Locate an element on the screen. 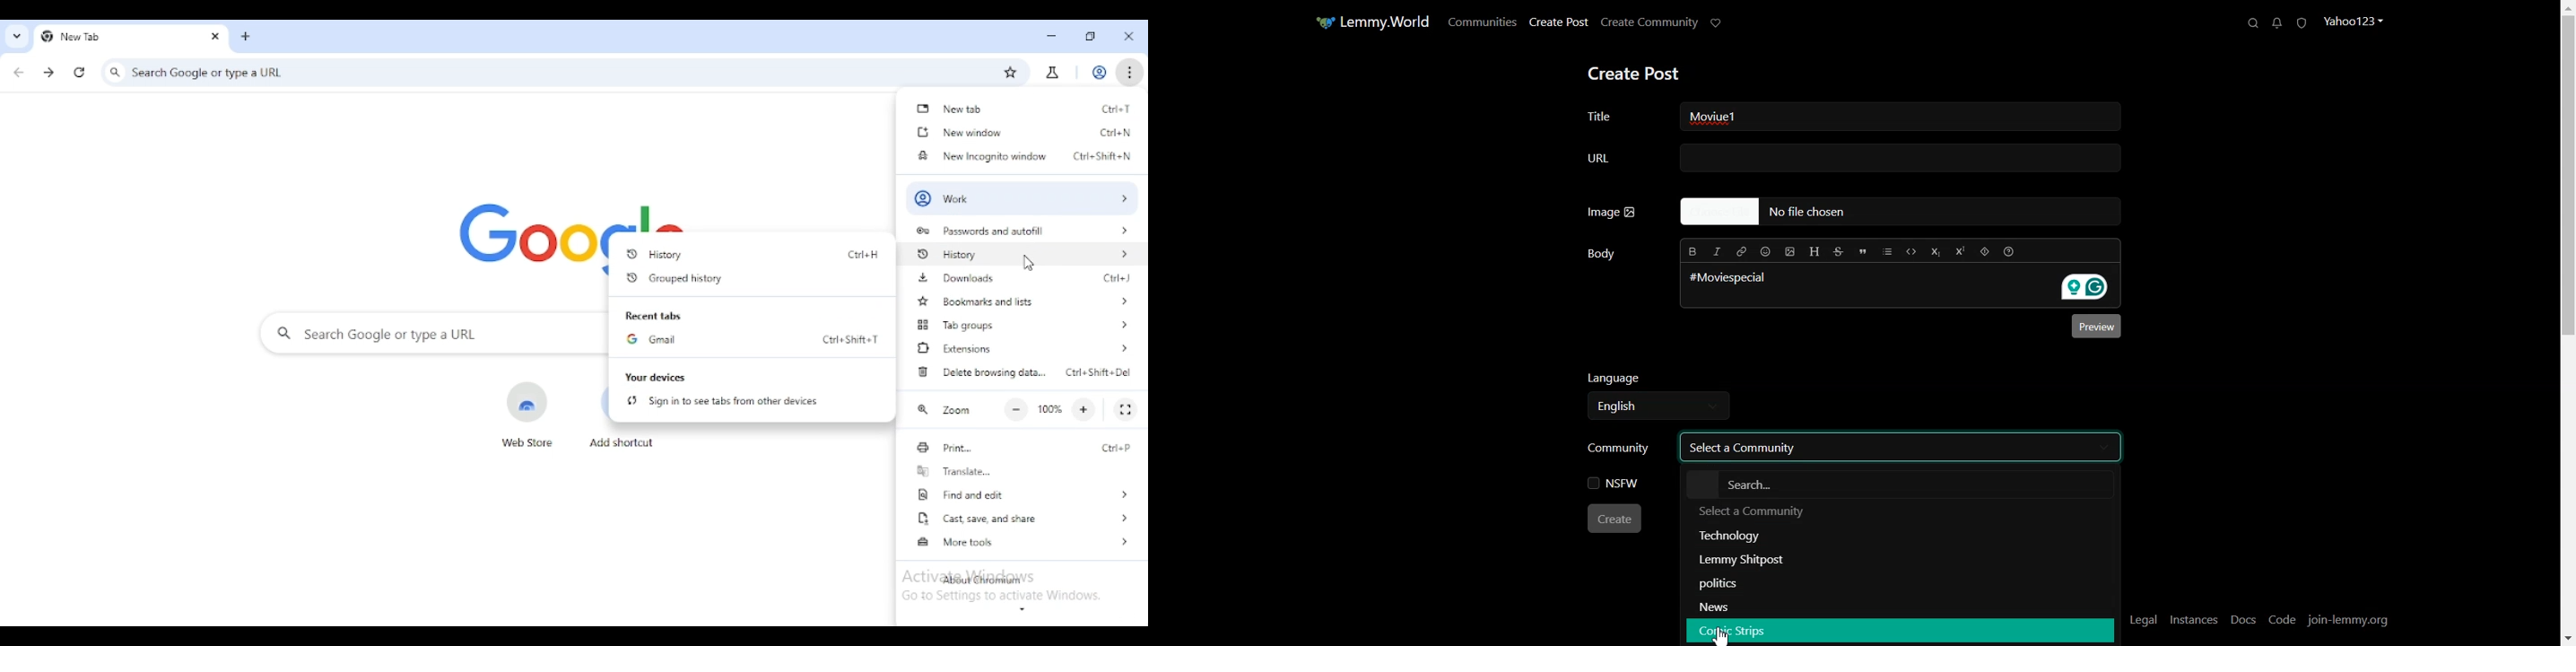  Unread Messages is located at coordinates (2276, 23).